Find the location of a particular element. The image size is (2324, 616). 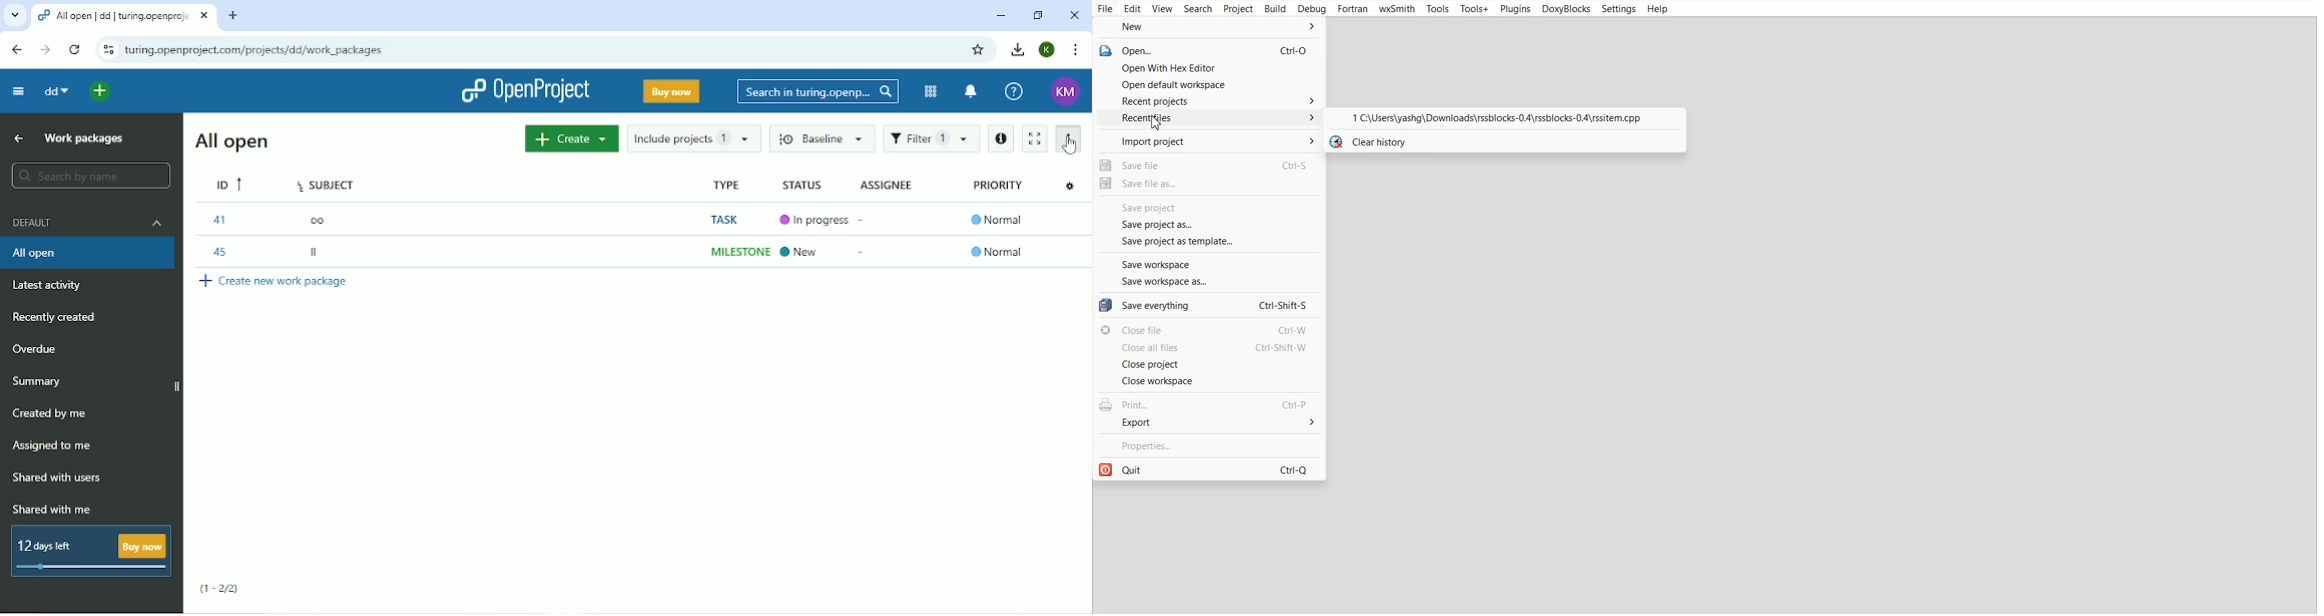

Shared with me is located at coordinates (54, 510).